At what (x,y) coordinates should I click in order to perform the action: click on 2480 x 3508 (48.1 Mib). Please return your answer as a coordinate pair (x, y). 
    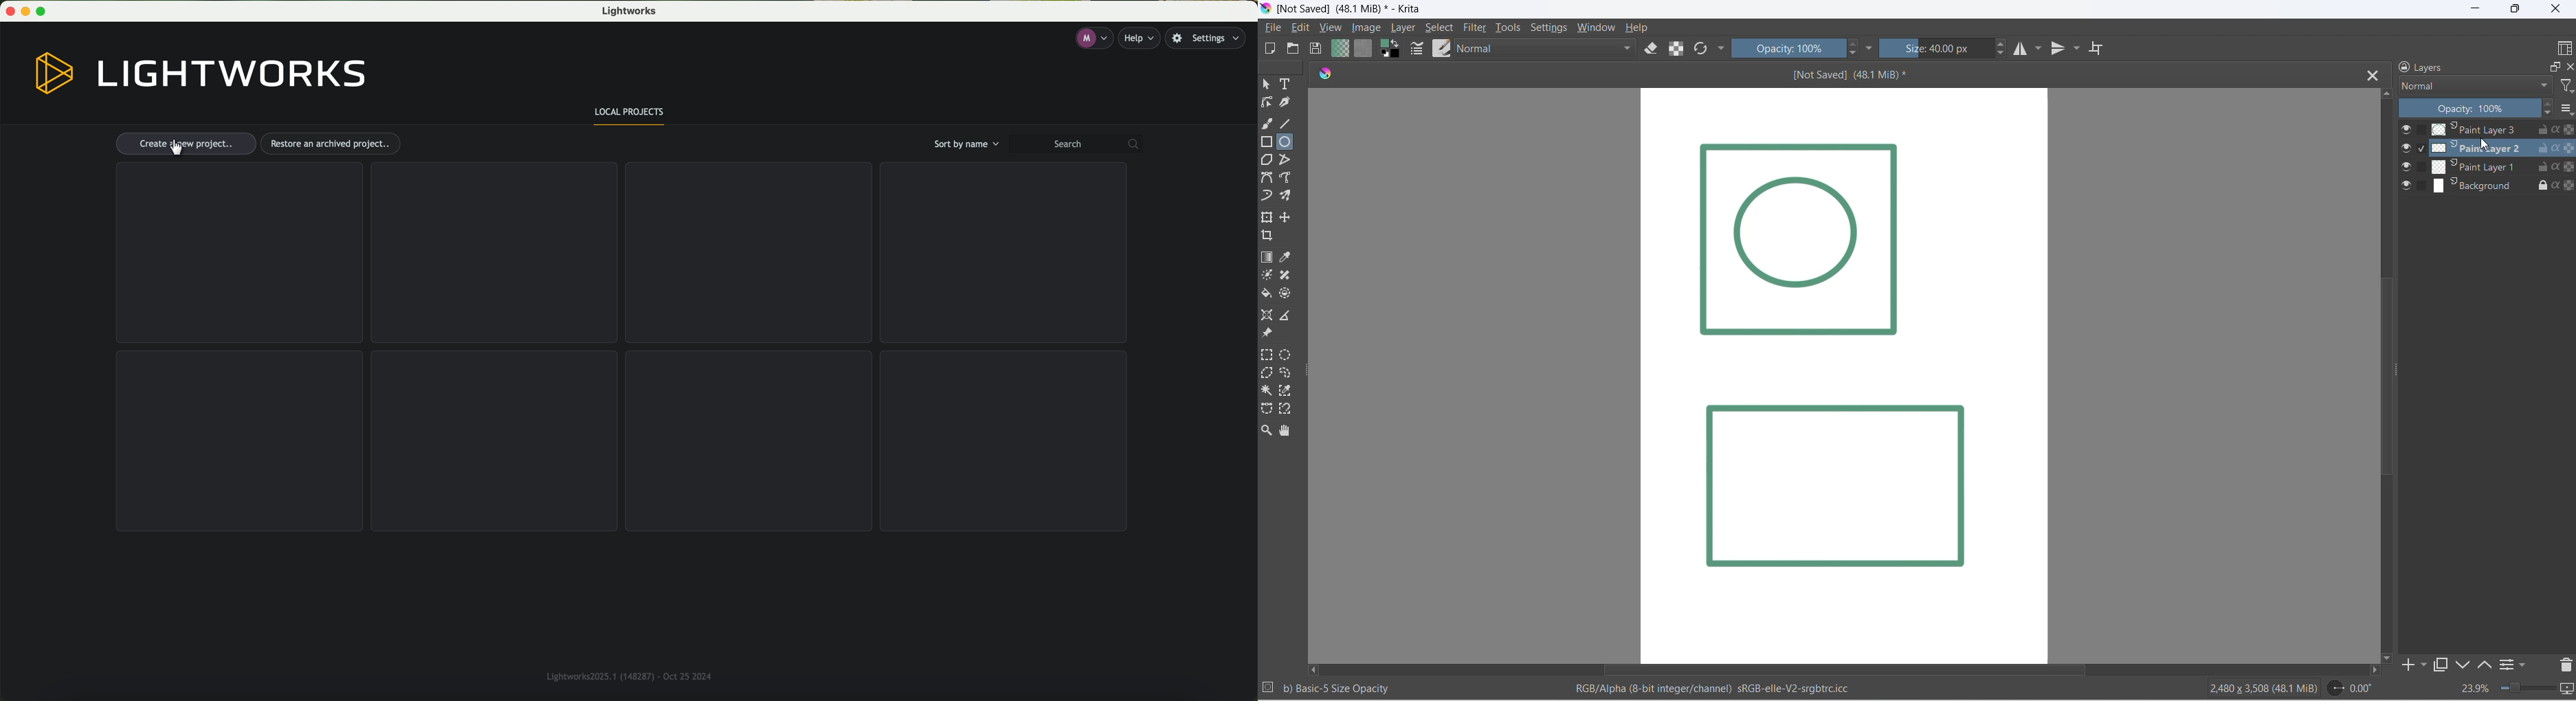
    Looking at the image, I should click on (2253, 689).